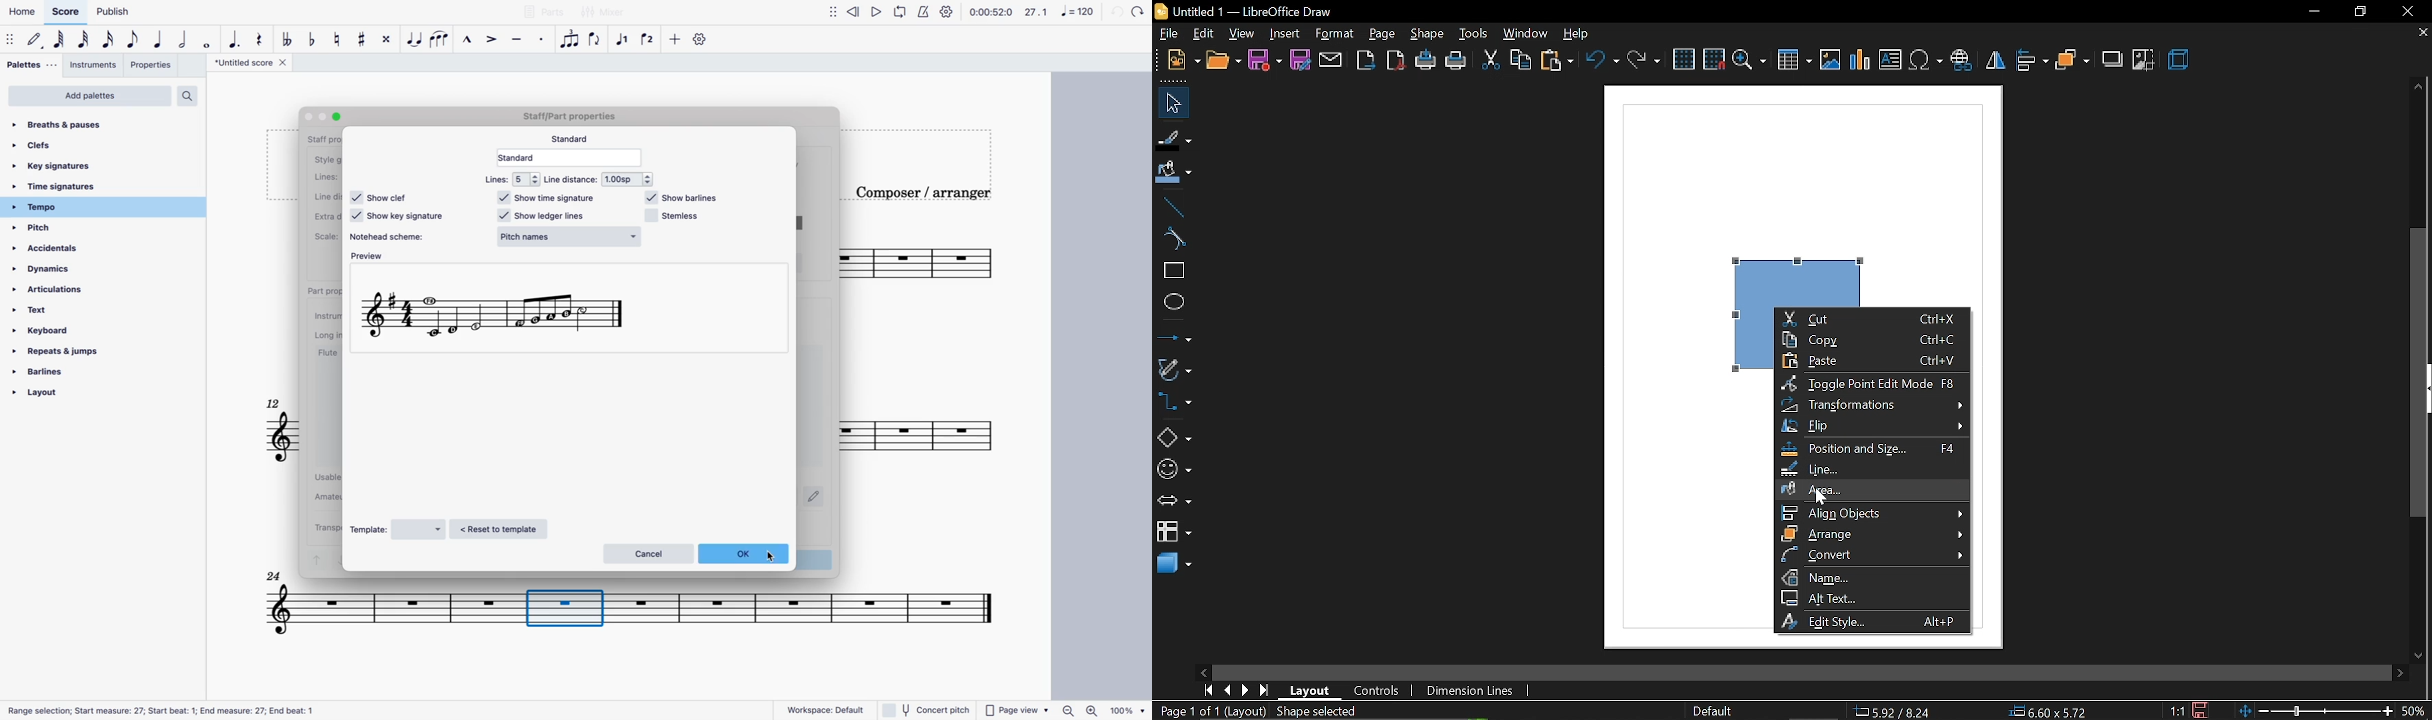 The width and height of the screenshot is (2436, 728). I want to click on arrange, so click(1872, 534).